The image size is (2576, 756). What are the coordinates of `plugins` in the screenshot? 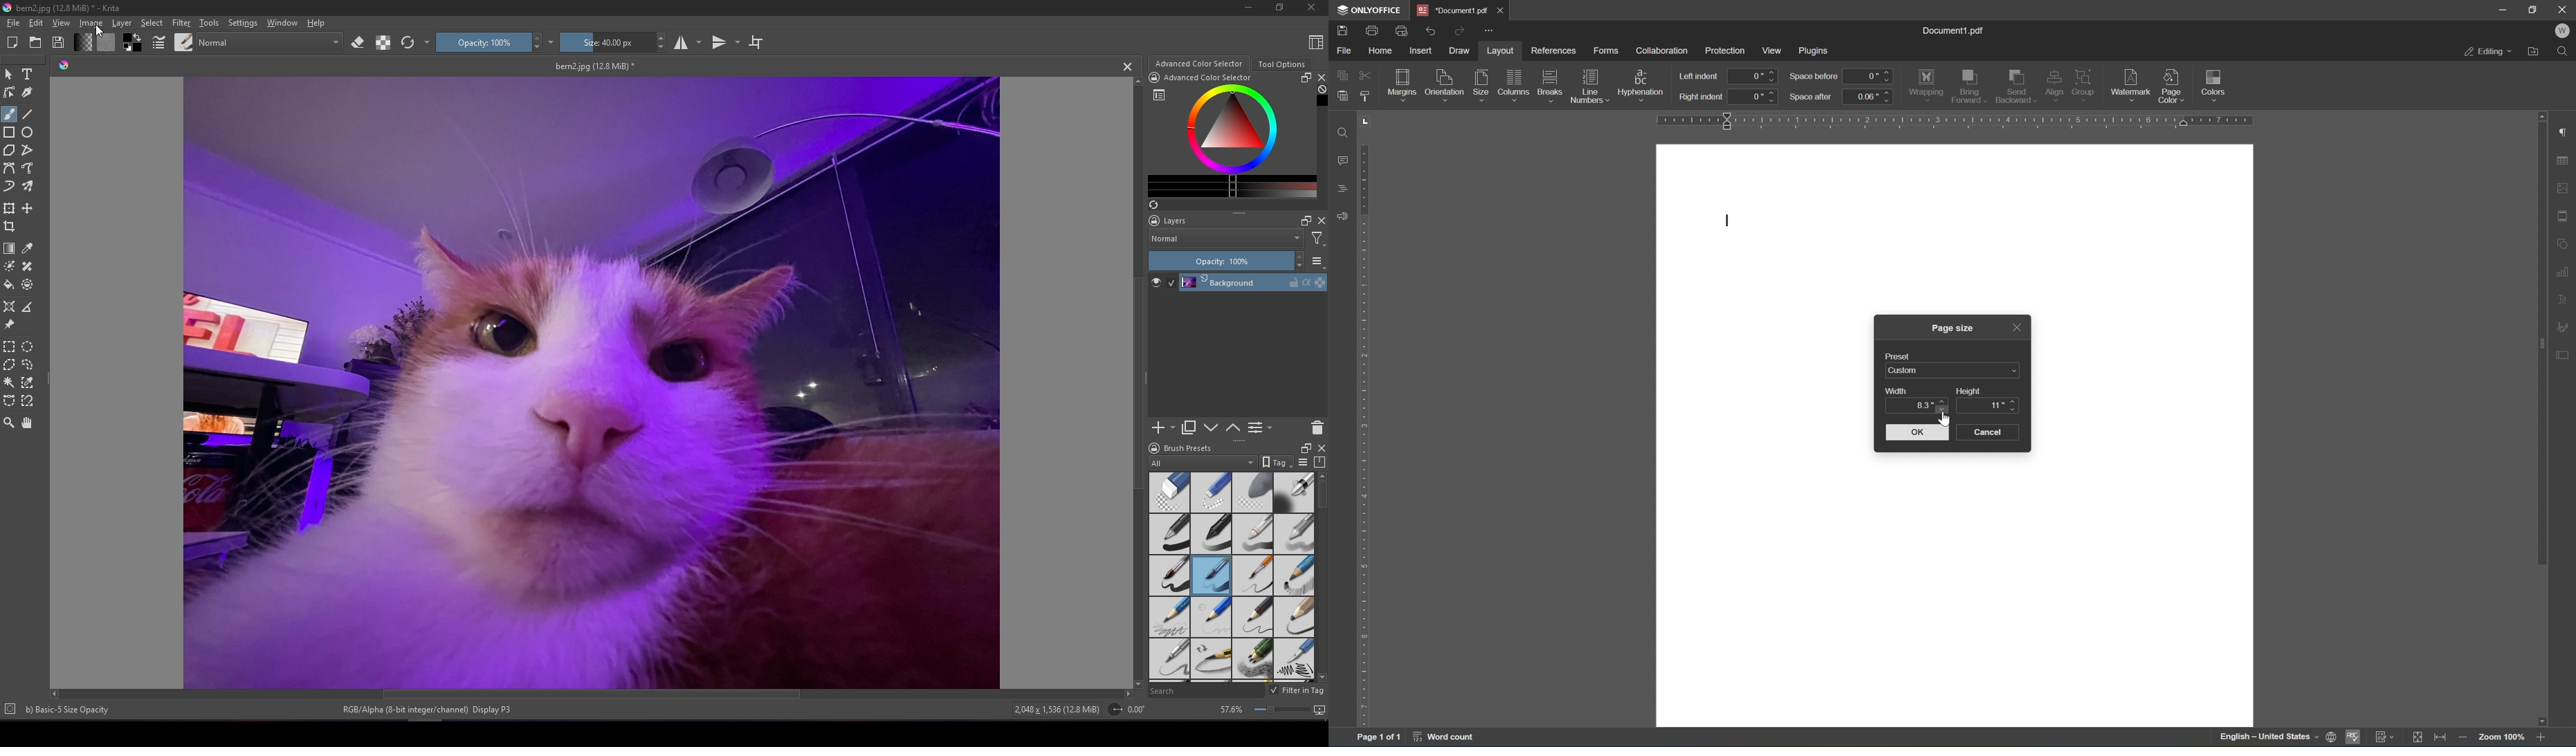 It's located at (1816, 49).